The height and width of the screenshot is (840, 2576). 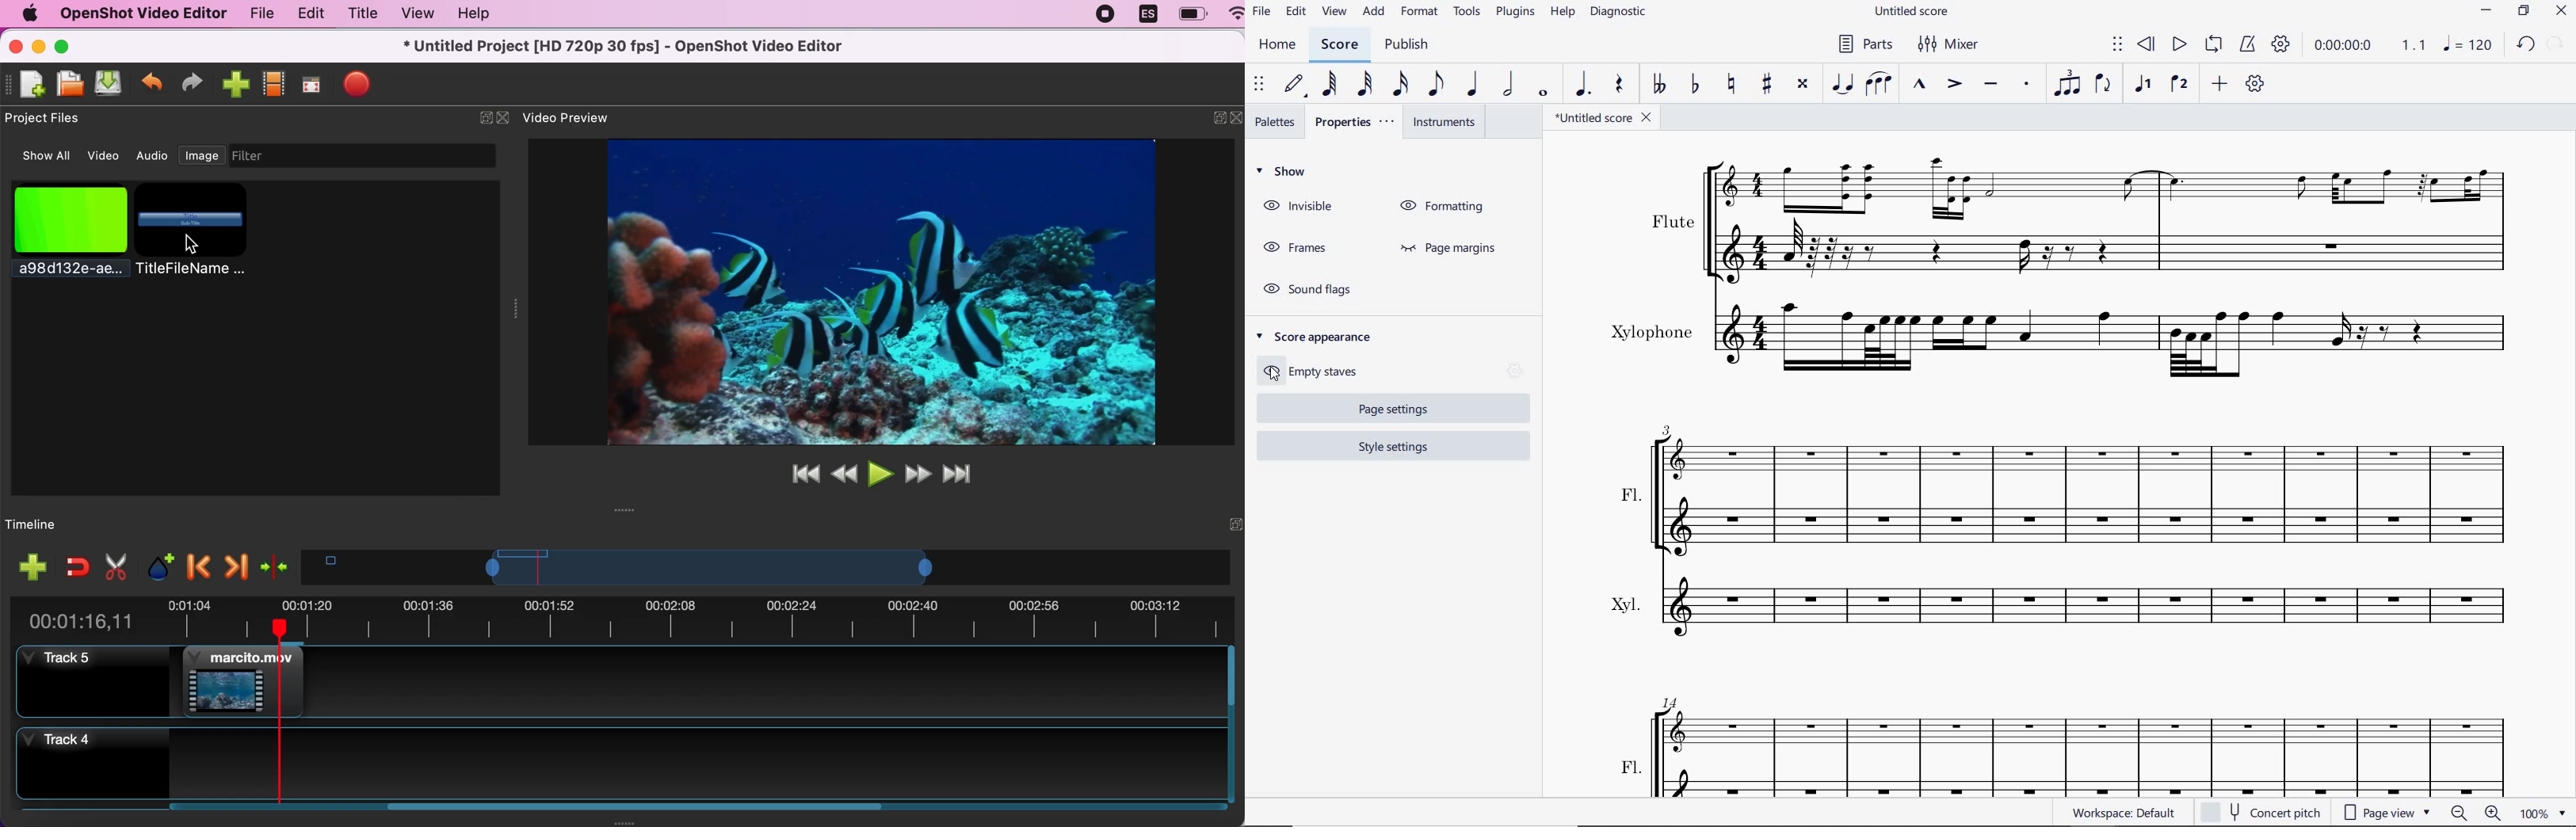 What do you see at coordinates (30, 566) in the screenshot?
I see `add track` at bounding box center [30, 566].